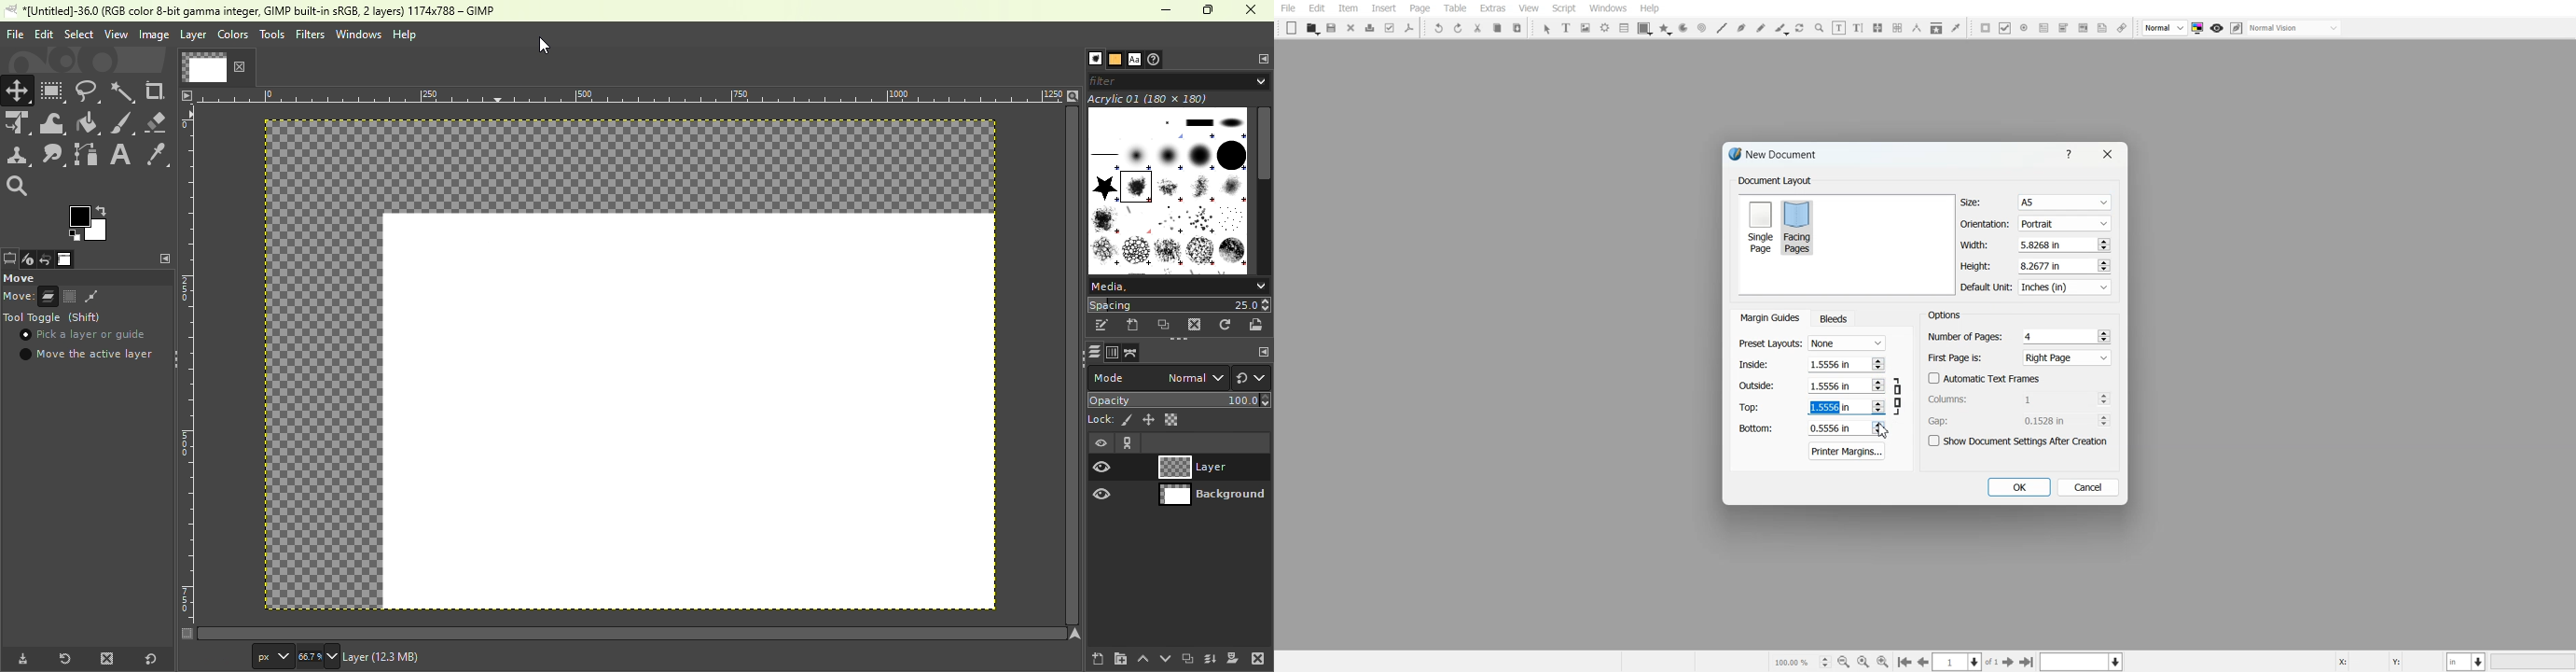 This screenshot has height=672, width=2576. What do you see at coordinates (1813, 386) in the screenshot?
I see `Right margin adjuster` at bounding box center [1813, 386].